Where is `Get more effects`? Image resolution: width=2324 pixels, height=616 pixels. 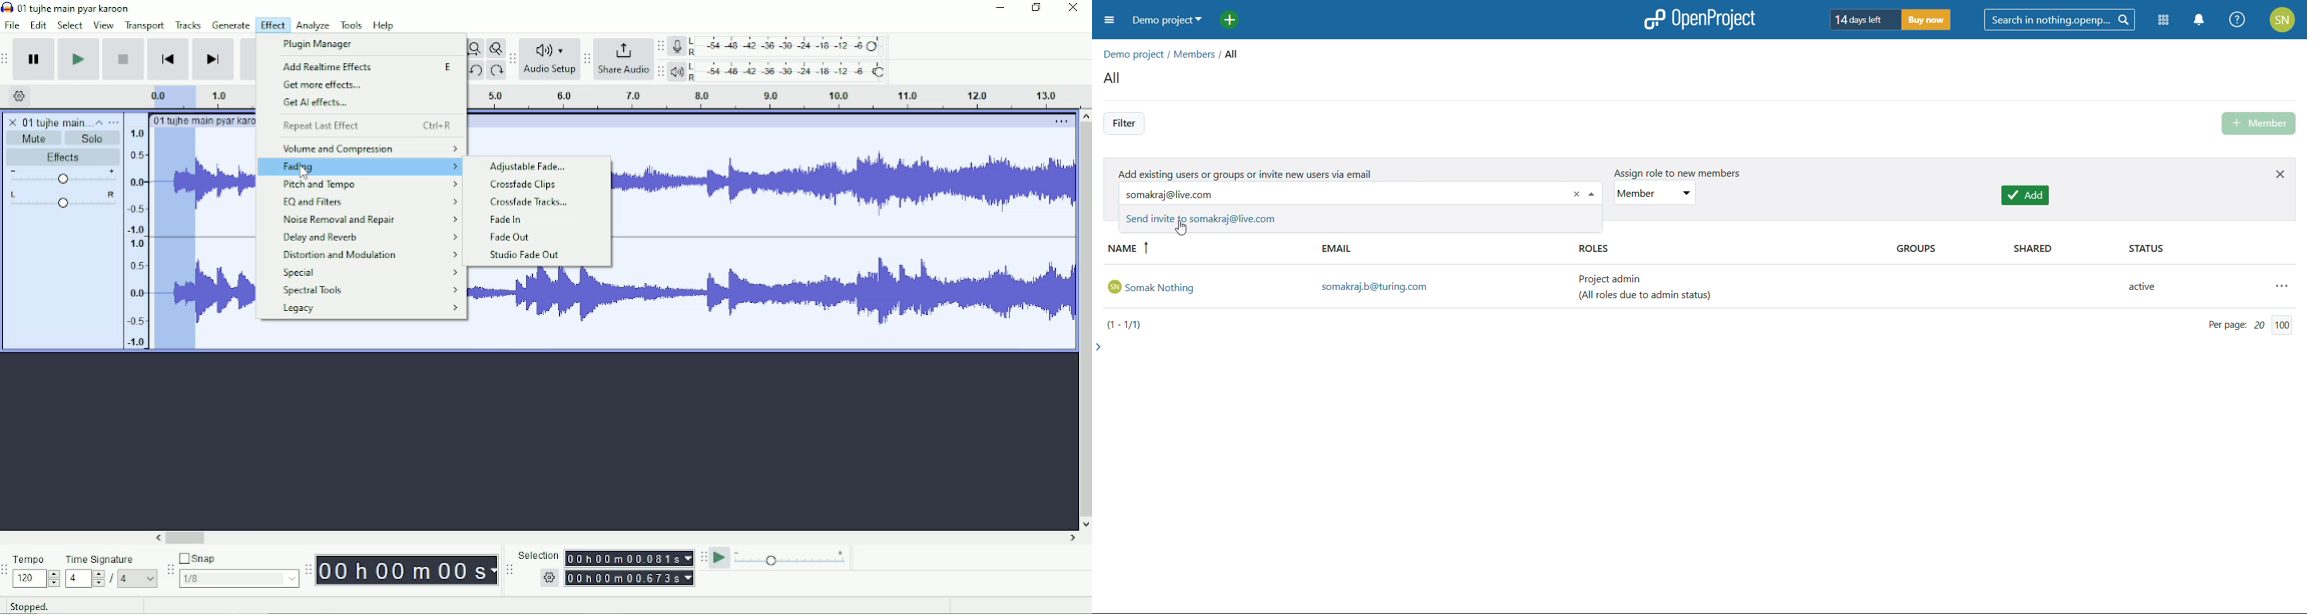
Get more effects is located at coordinates (324, 86).